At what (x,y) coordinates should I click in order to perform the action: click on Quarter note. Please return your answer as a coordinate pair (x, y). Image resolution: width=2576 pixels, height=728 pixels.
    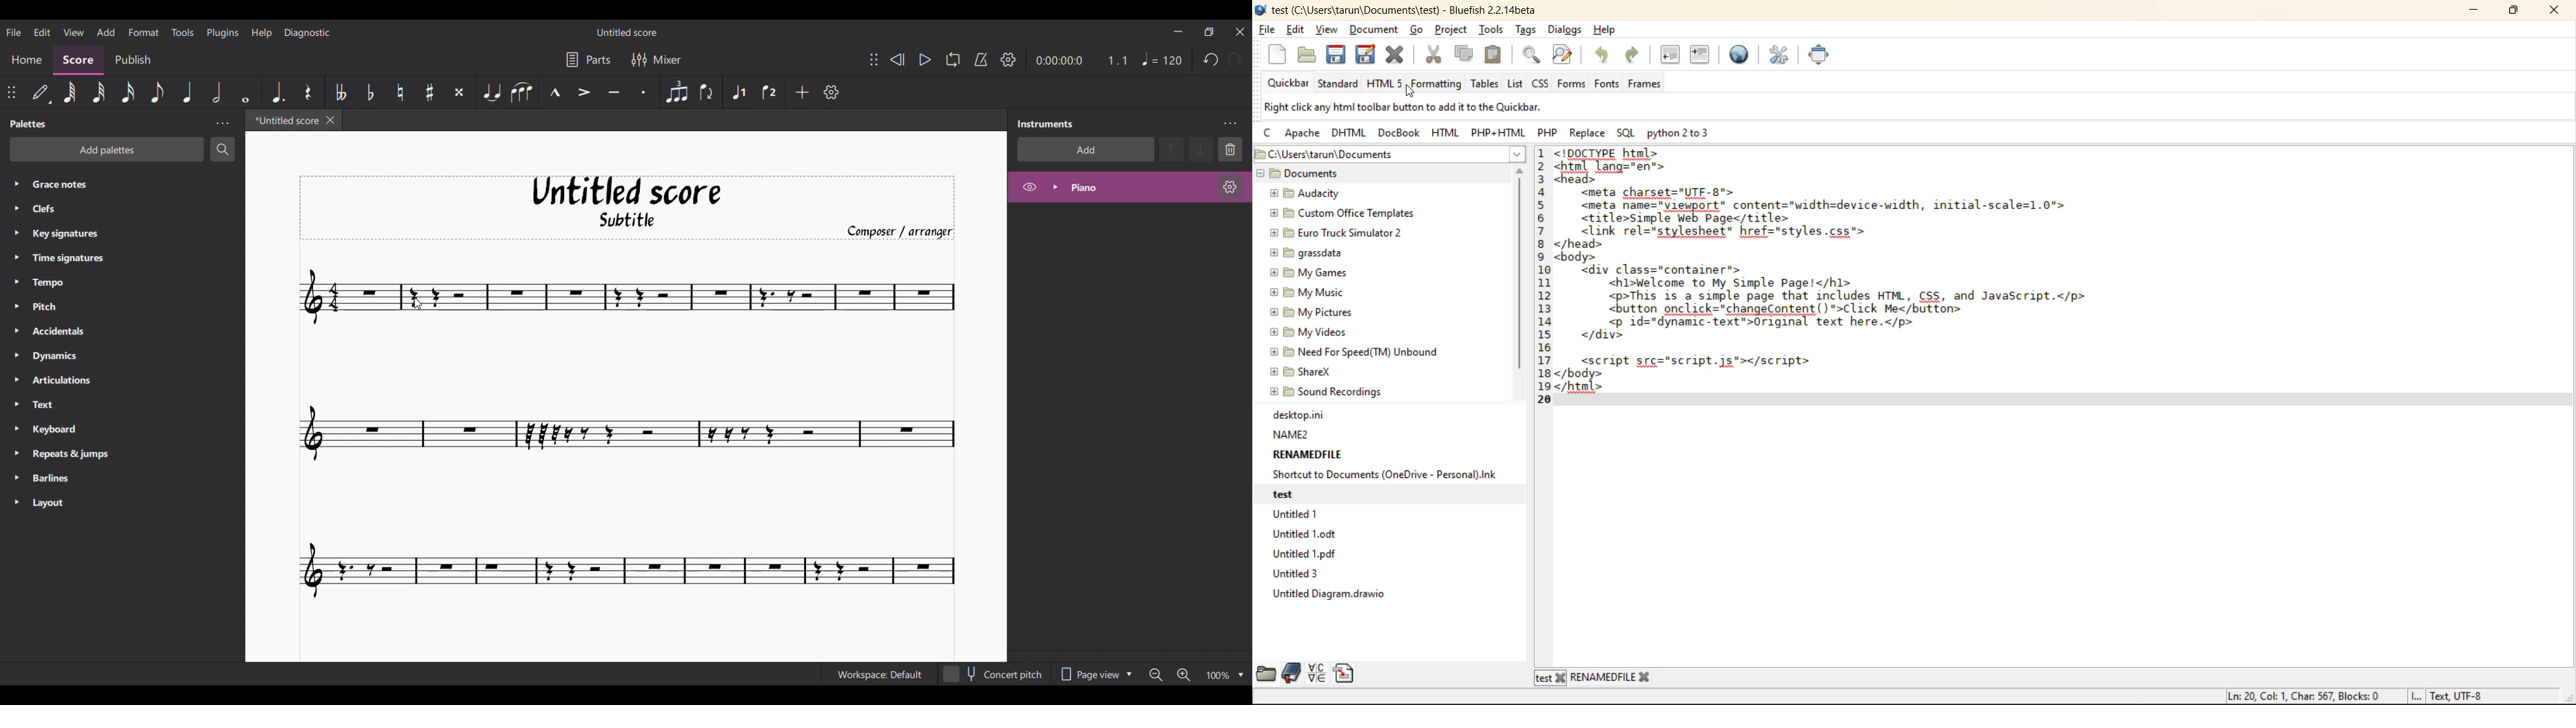
    Looking at the image, I should click on (1162, 59).